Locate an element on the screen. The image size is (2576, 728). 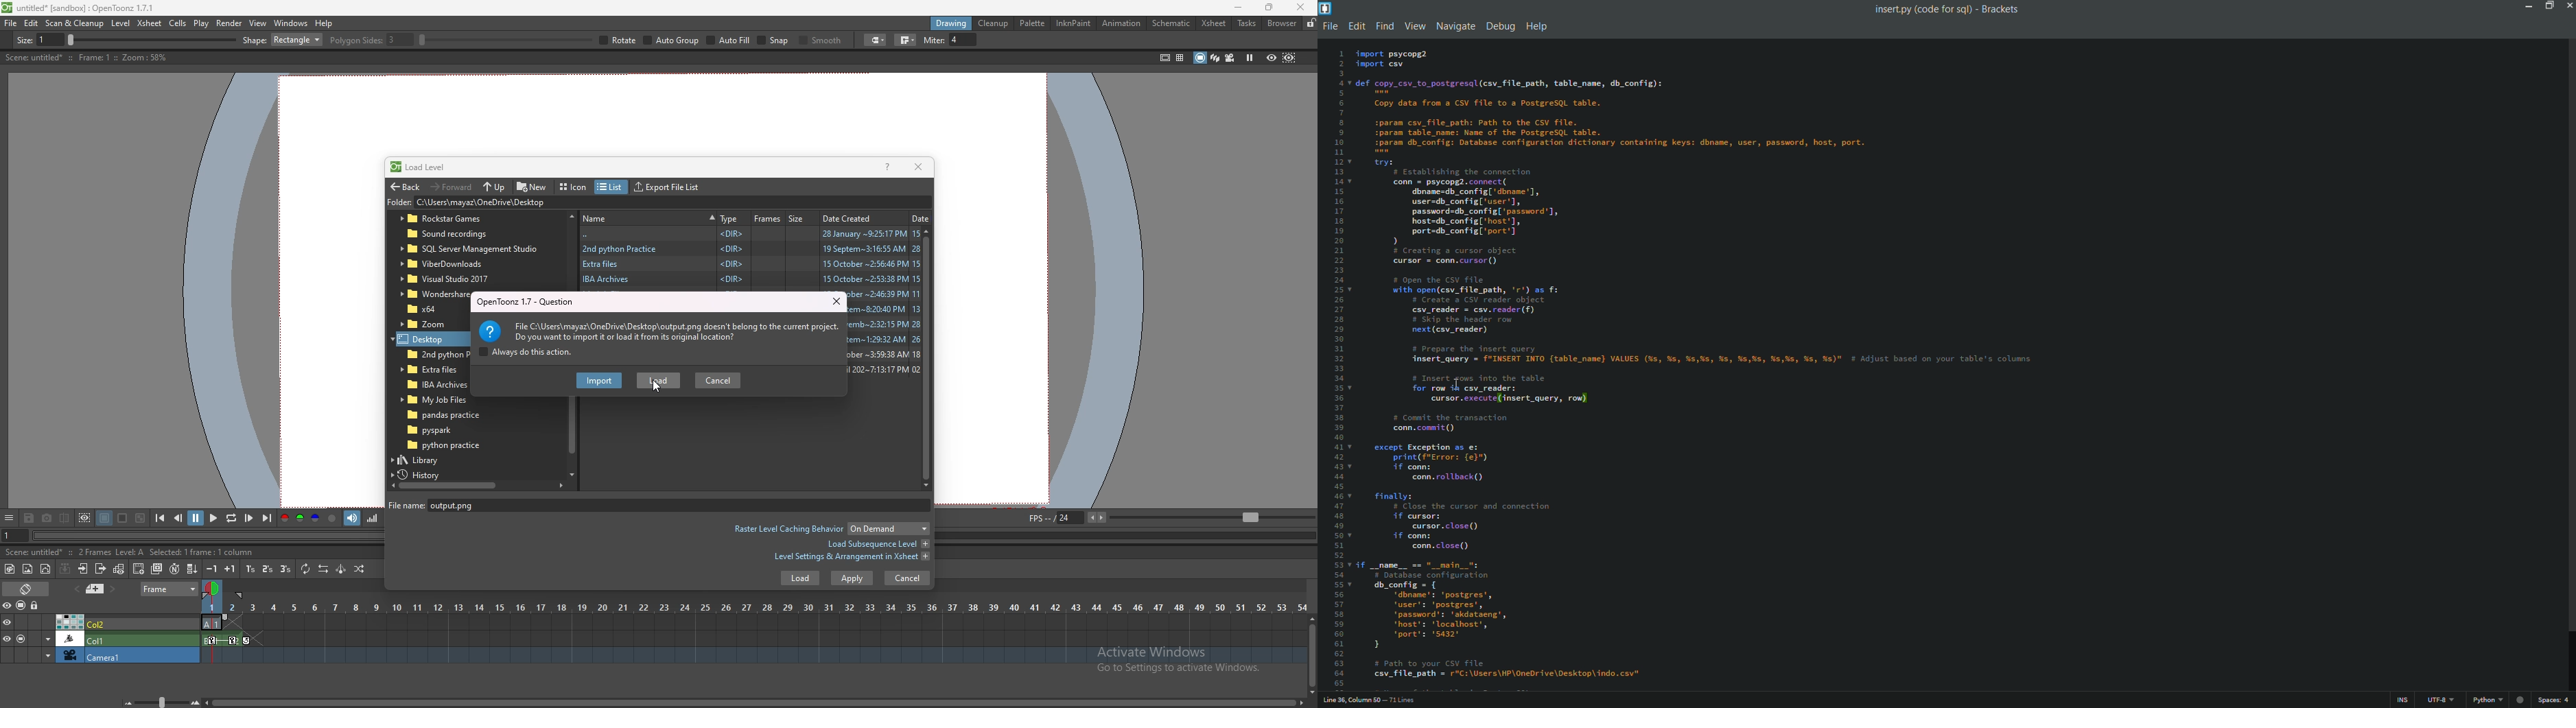
always do this action is located at coordinates (525, 353).